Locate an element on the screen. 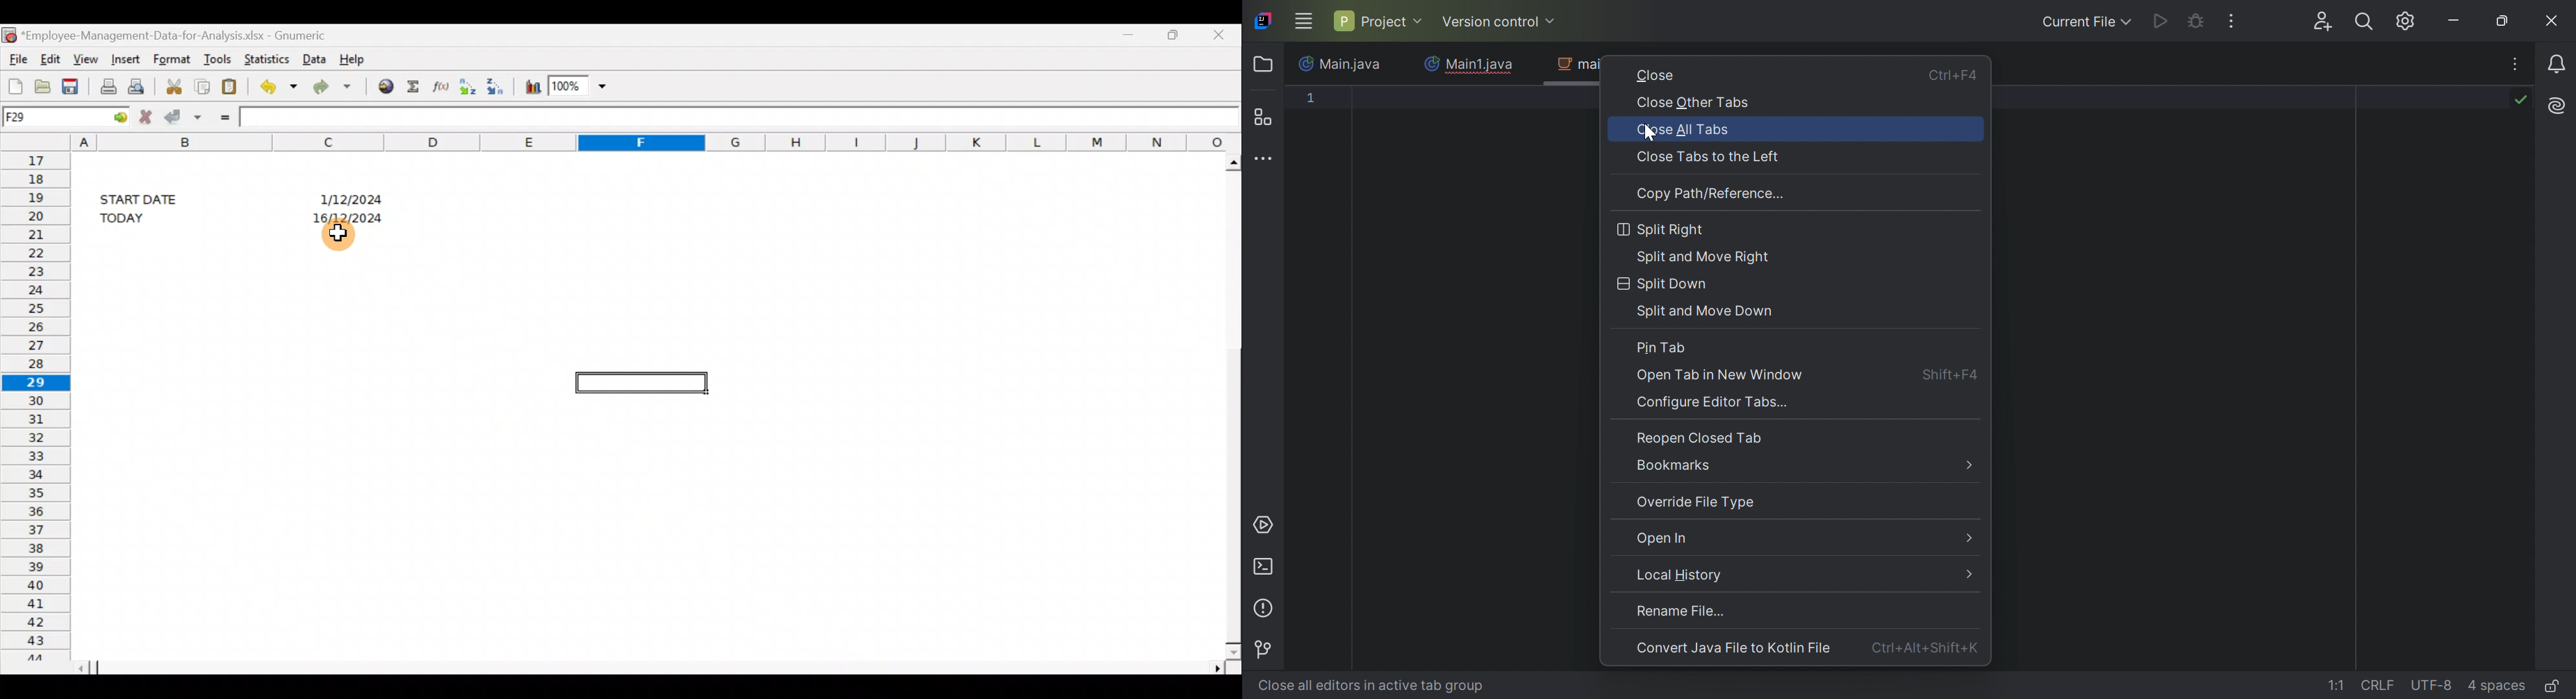 This screenshot has height=700, width=2576. Edit is located at coordinates (52, 59).